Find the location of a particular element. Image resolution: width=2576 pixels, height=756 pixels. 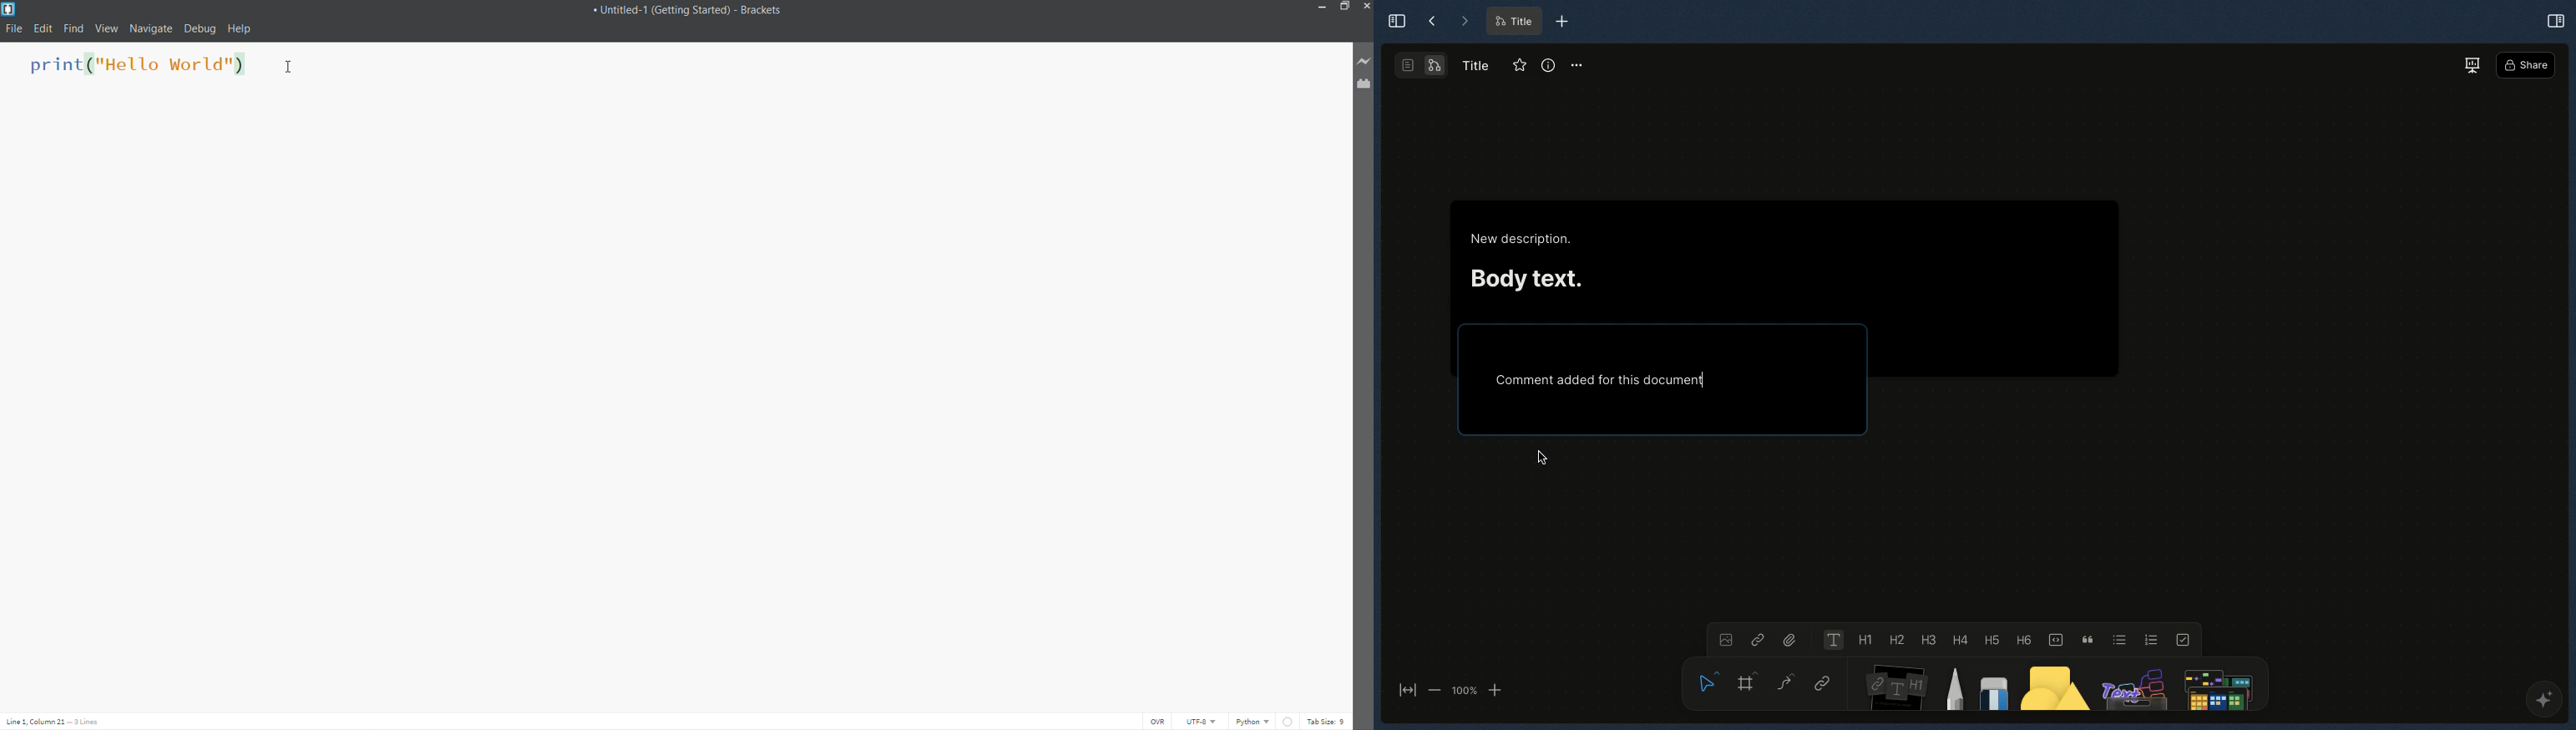

Info is located at coordinates (1548, 66).